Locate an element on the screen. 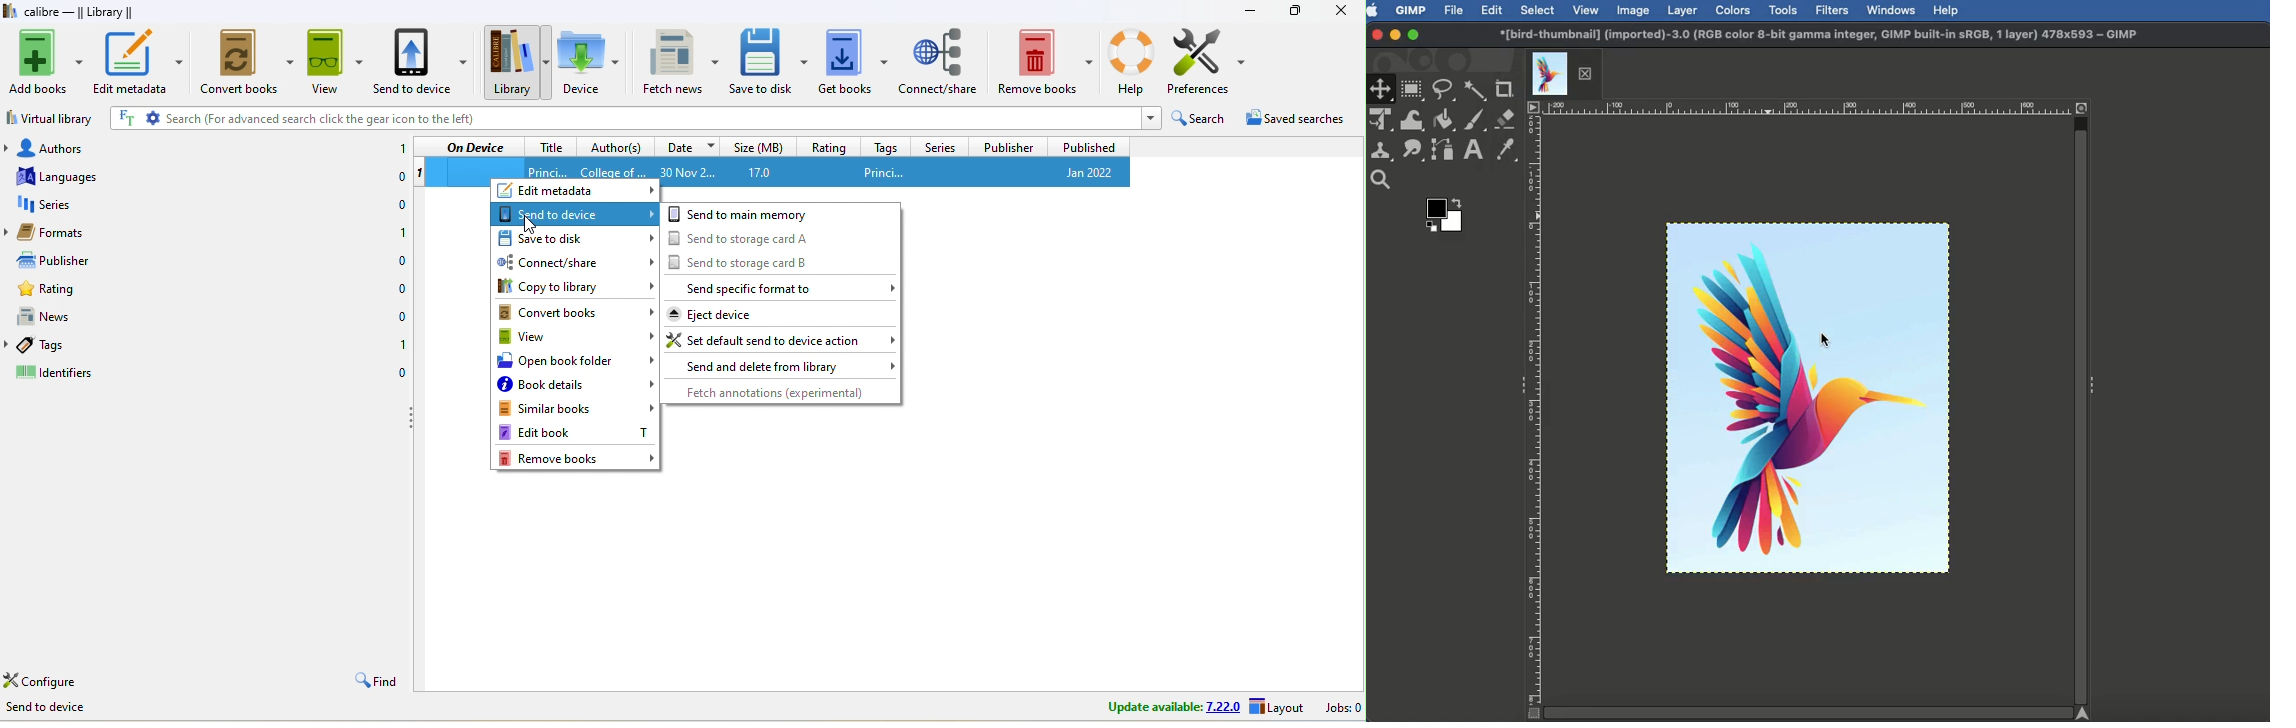 The width and height of the screenshot is (2296, 728). virtual library is located at coordinates (53, 117).